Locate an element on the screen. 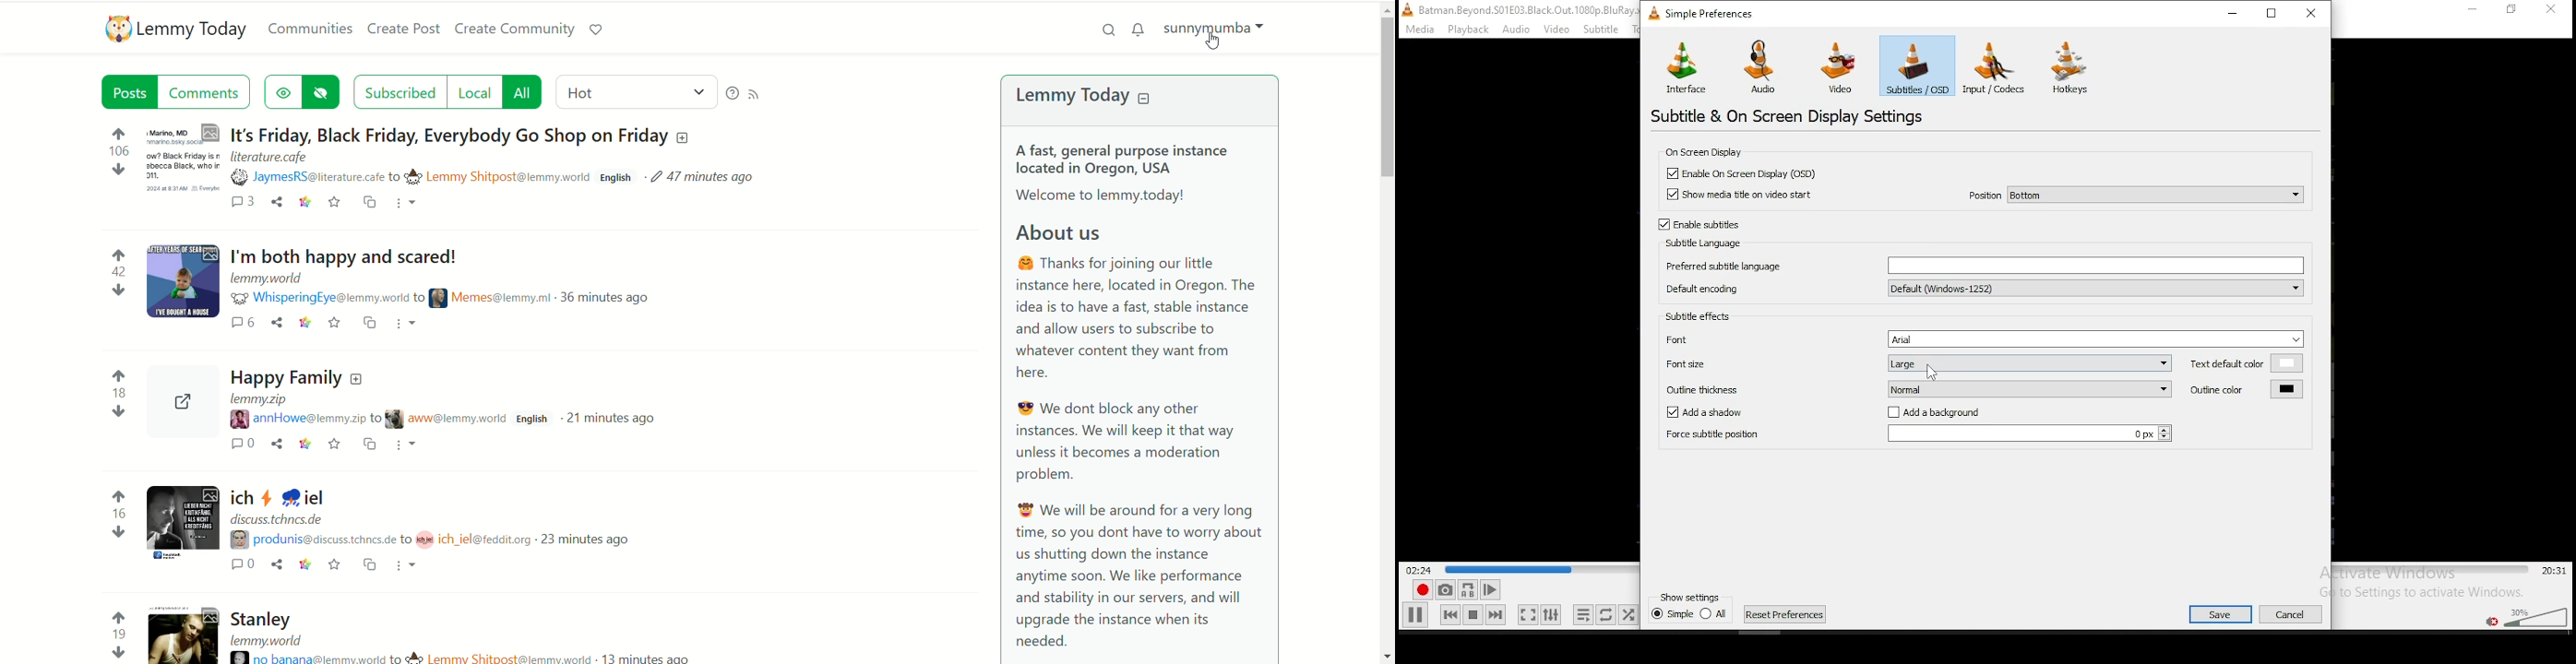 The image size is (2576, 672). simple preferences is located at coordinates (1705, 17).